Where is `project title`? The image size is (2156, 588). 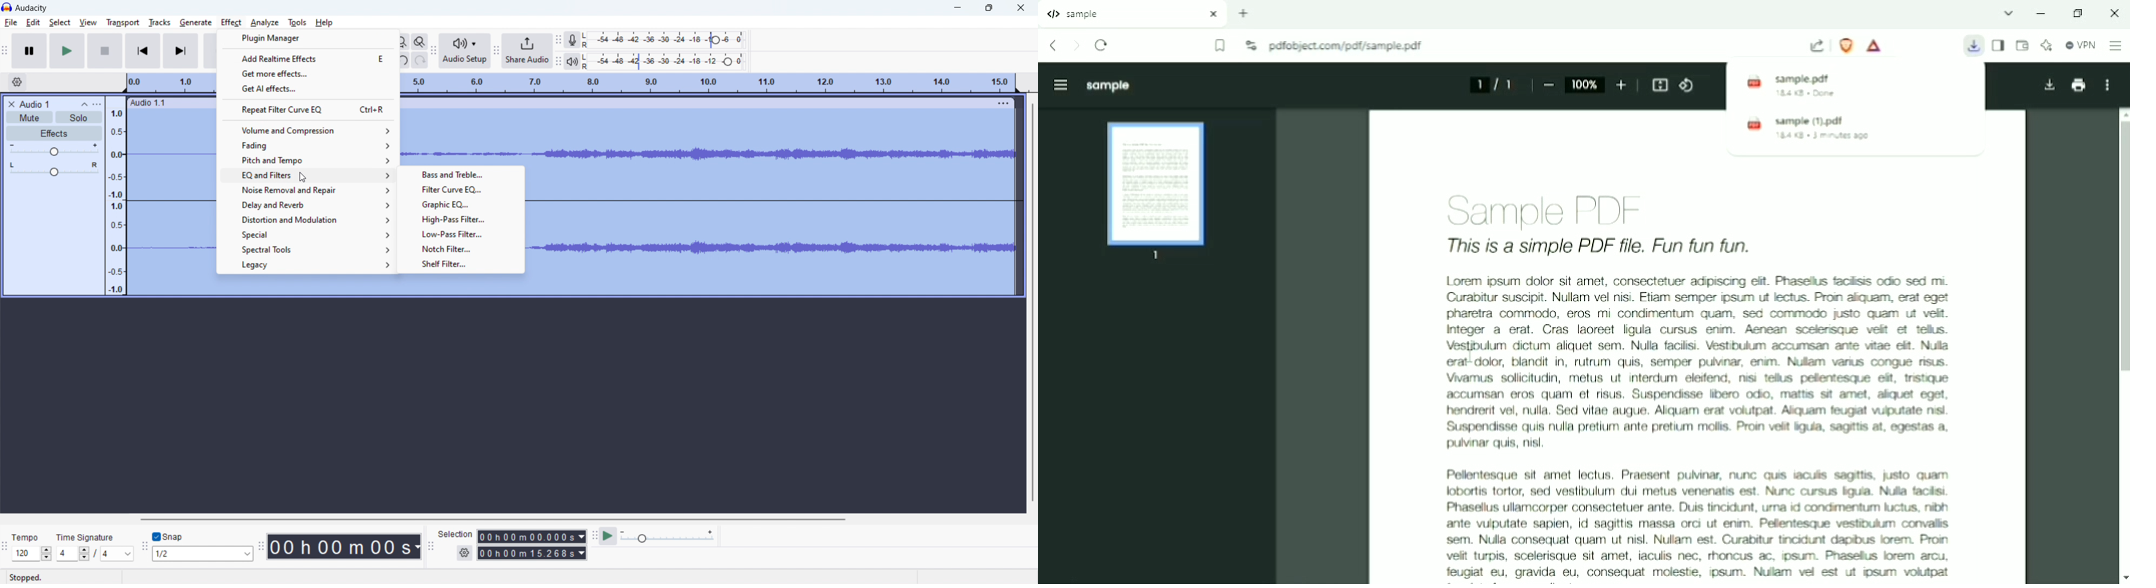
project title is located at coordinates (35, 104).